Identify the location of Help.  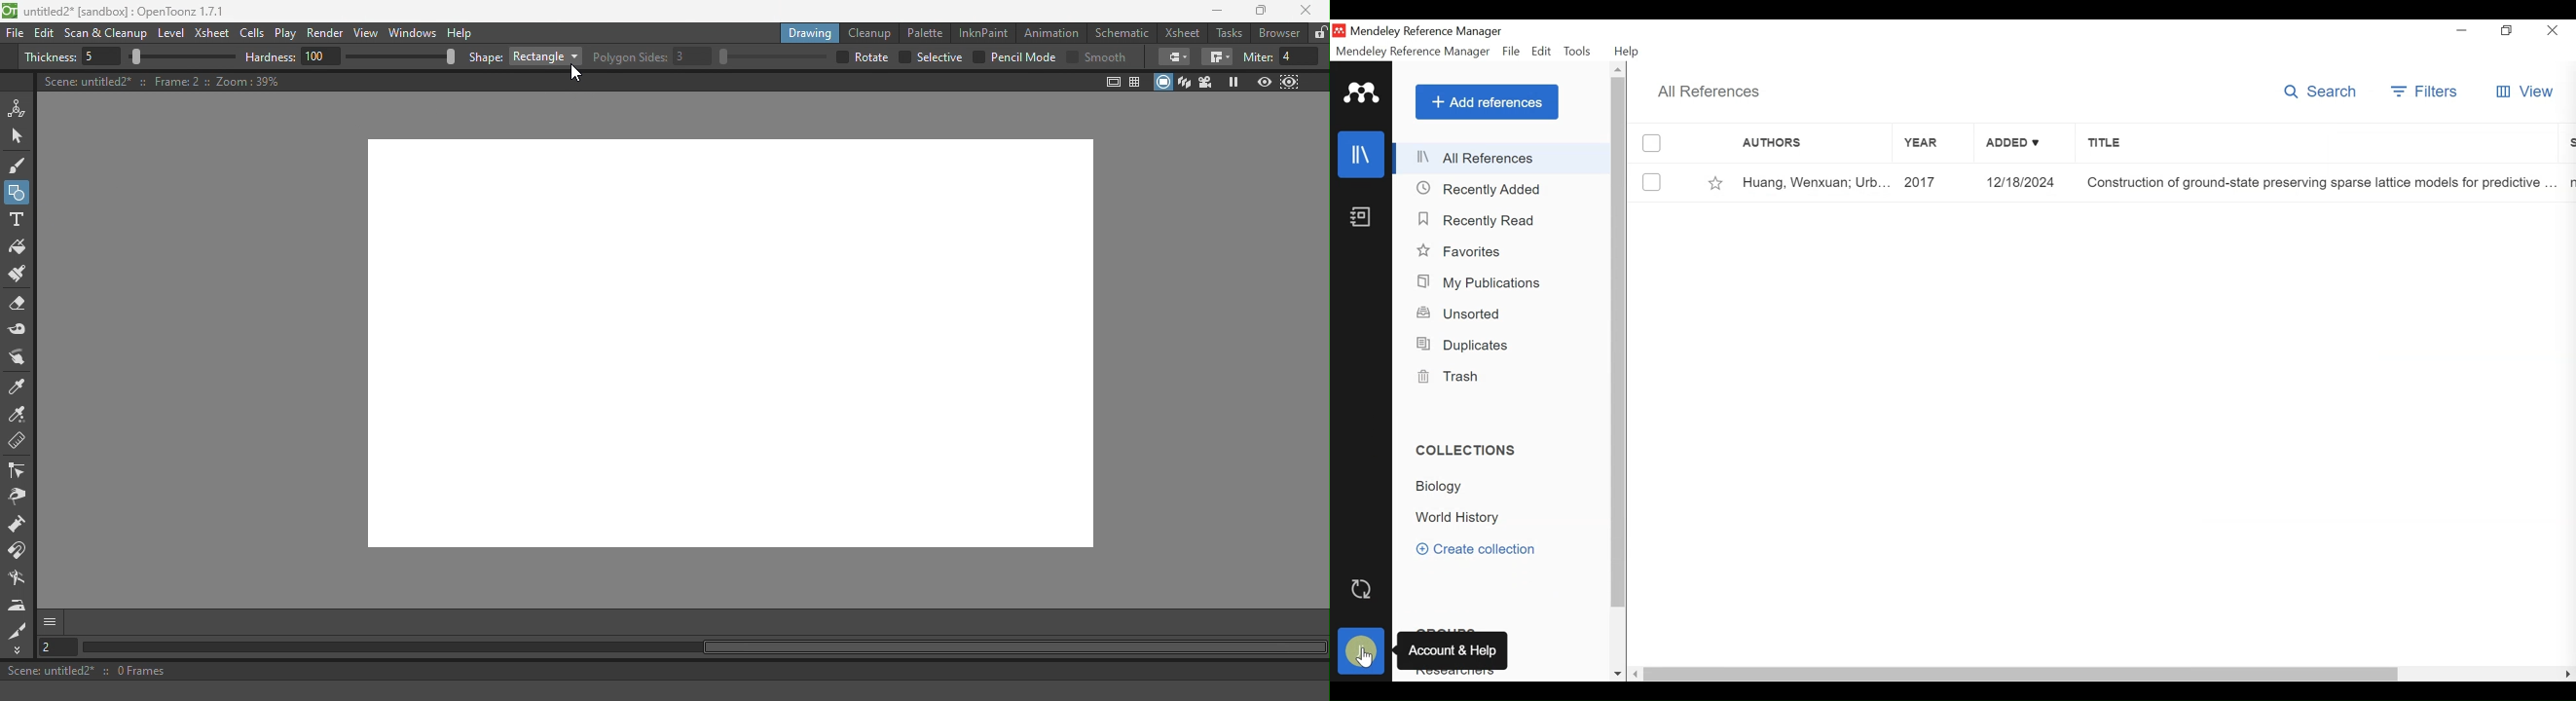
(1628, 51).